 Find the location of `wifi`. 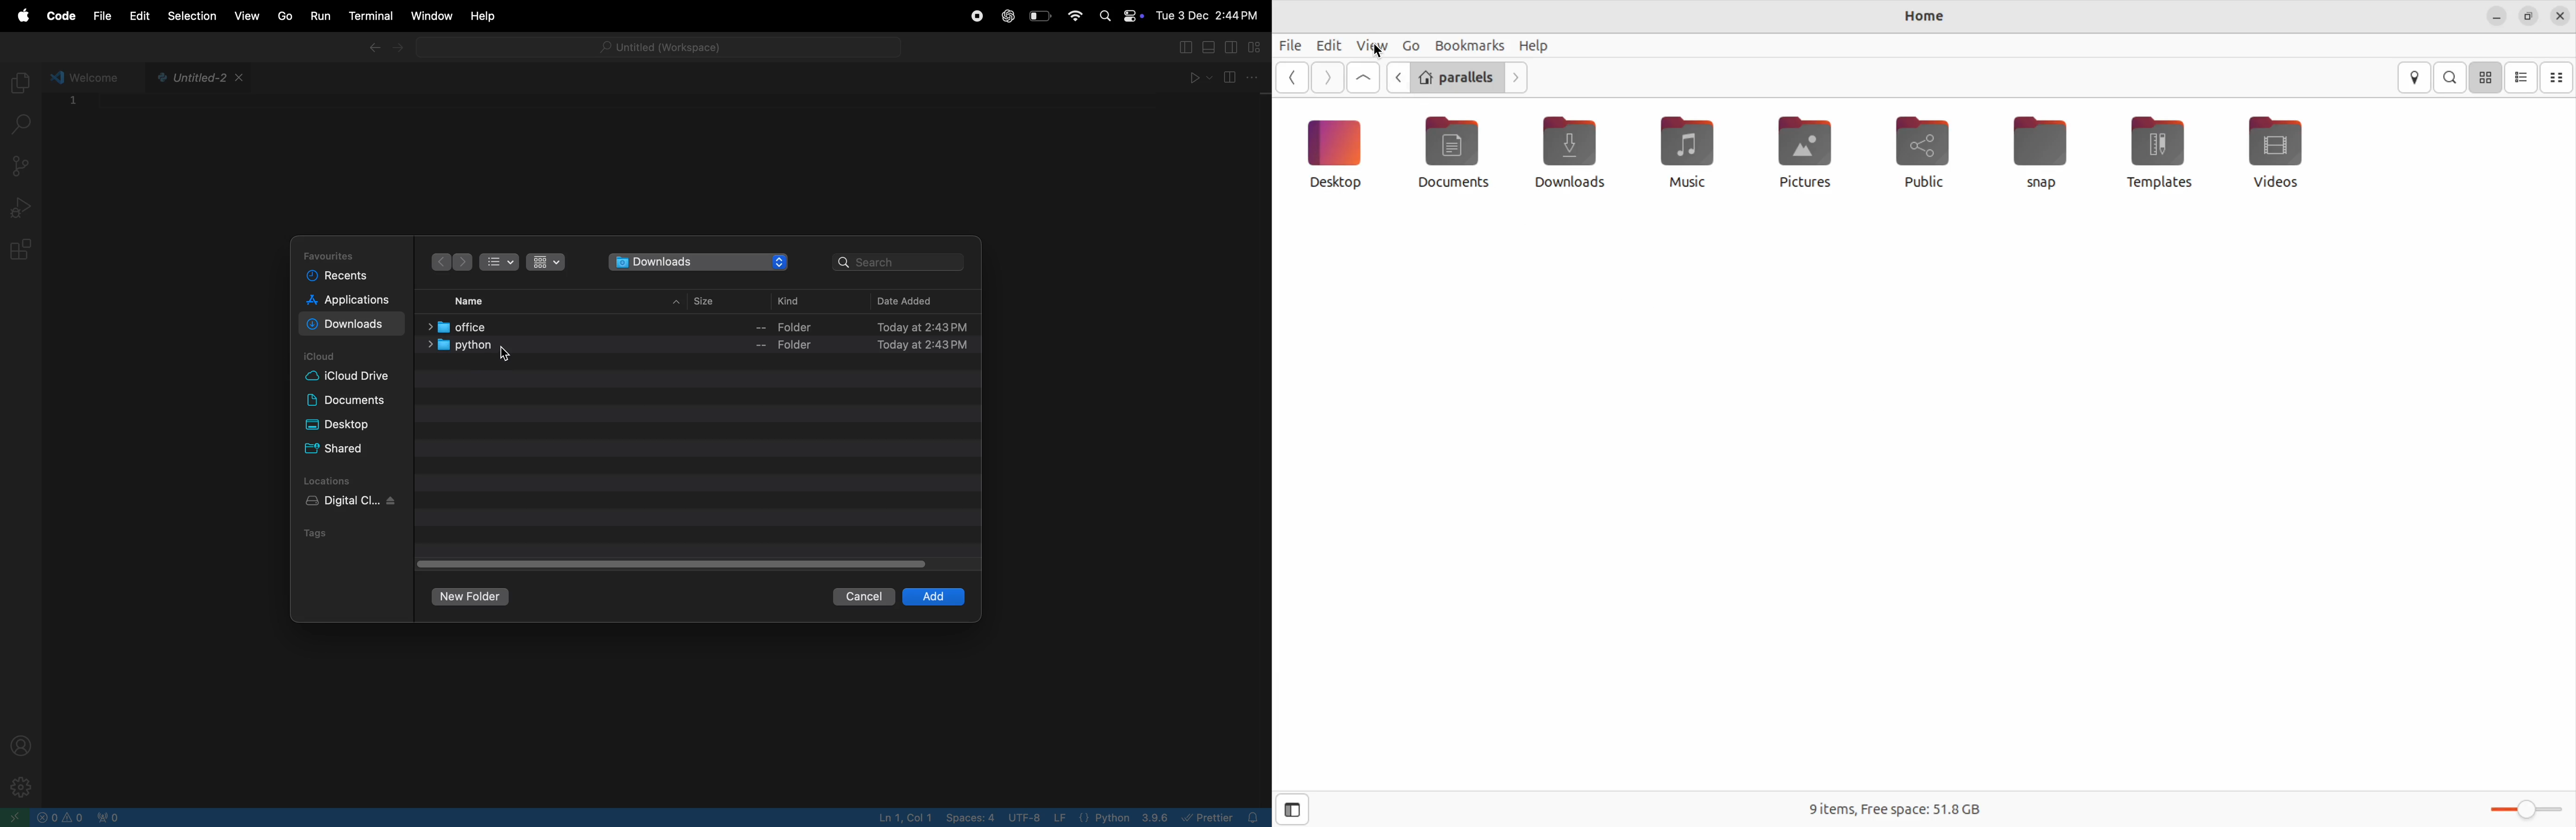

wifi is located at coordinates (1074, 16).